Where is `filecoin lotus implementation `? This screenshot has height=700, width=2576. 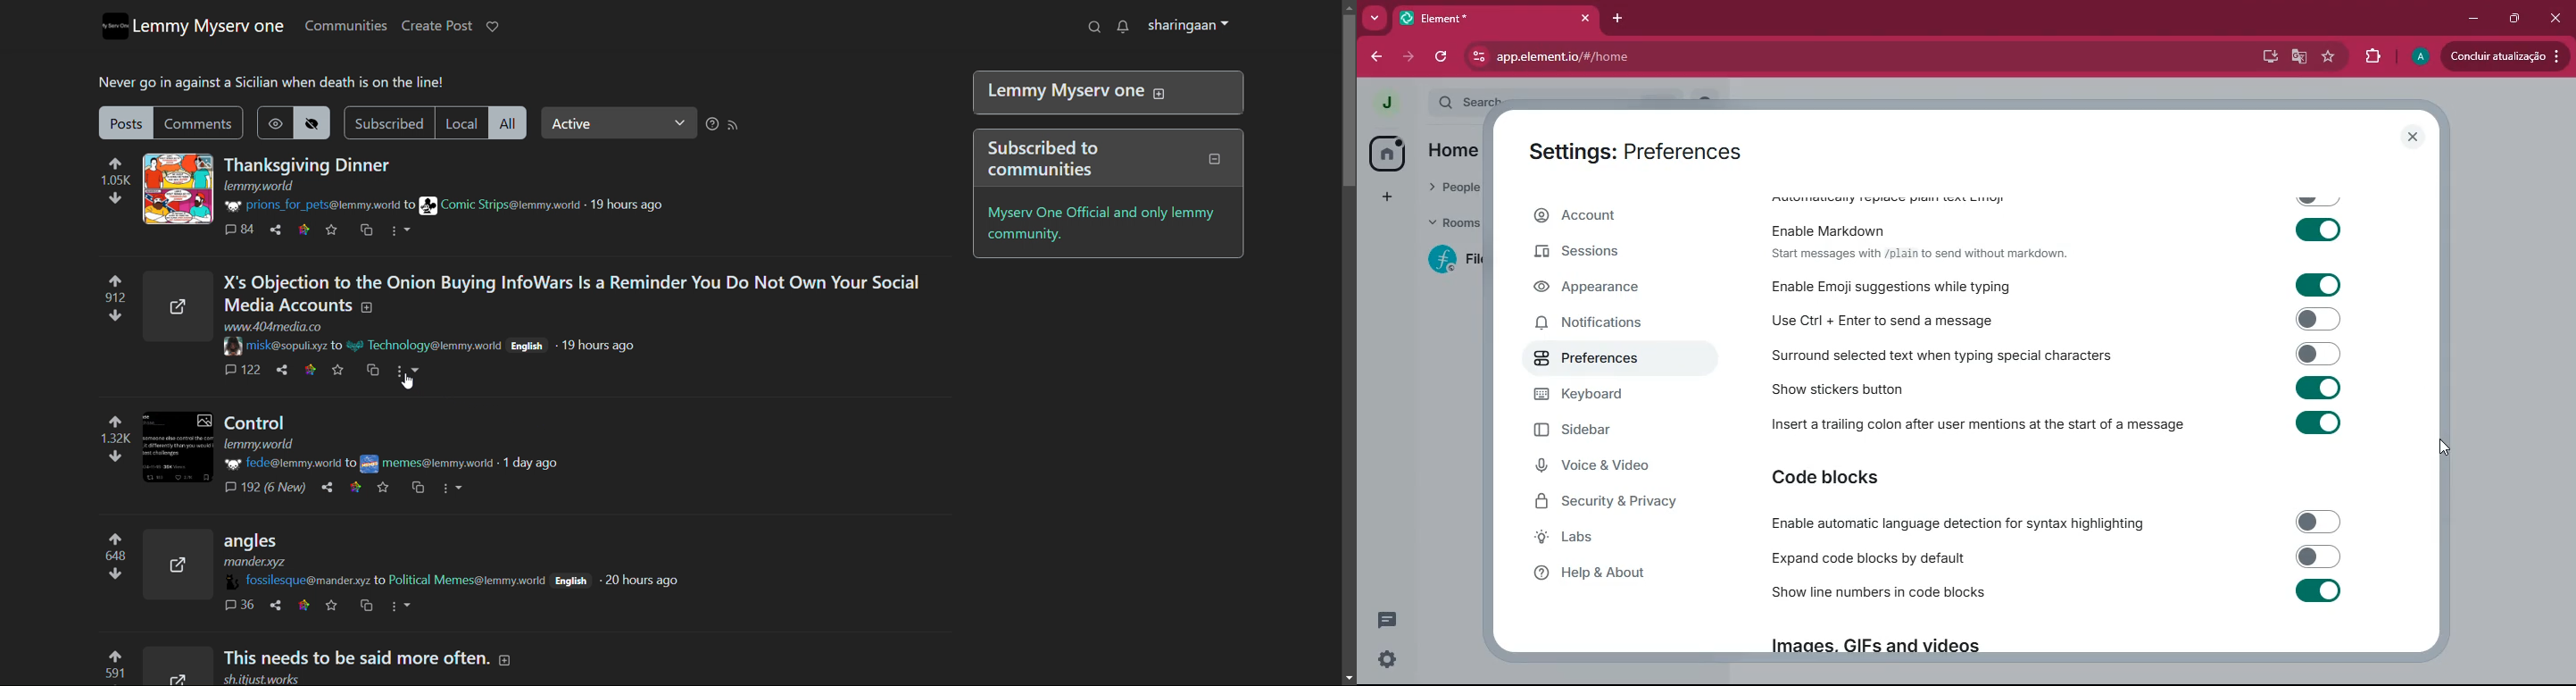 filecoin lotus implementation  is located at coordinates (1458, 262).